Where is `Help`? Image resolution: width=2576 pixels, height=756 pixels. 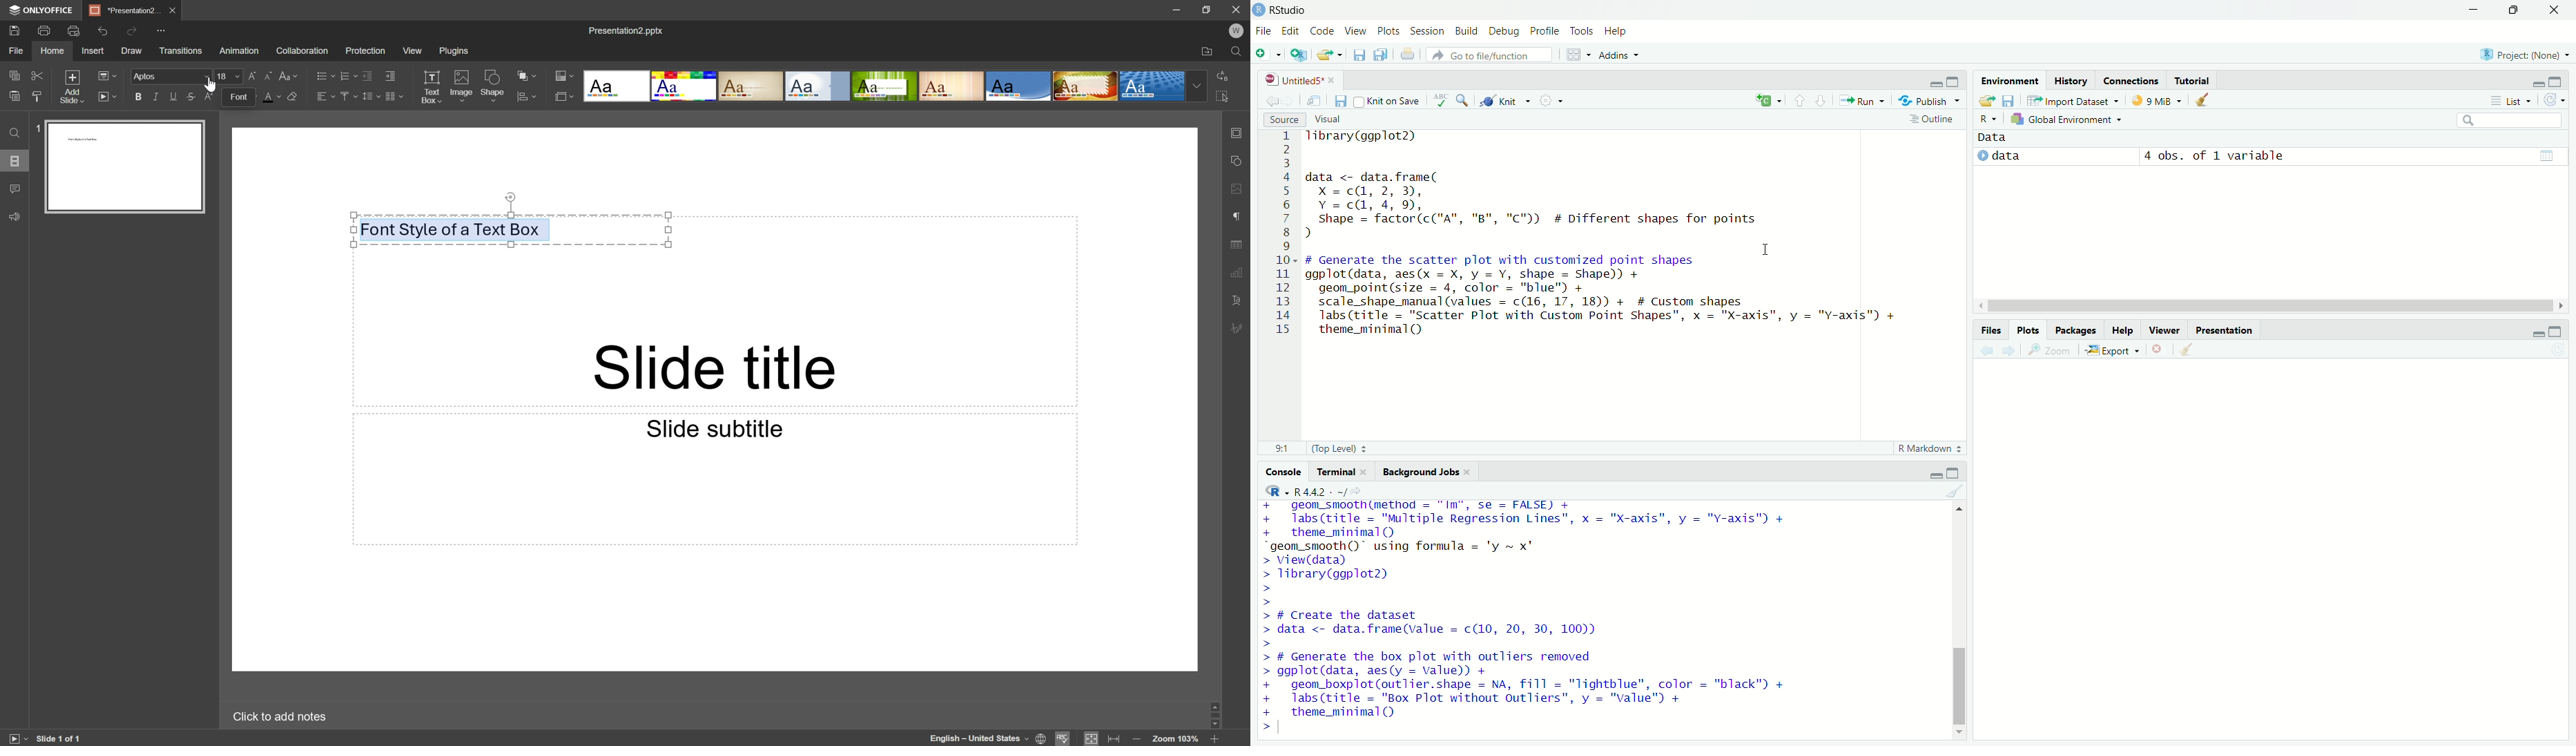 Help is located at coordinates (1616, 30).